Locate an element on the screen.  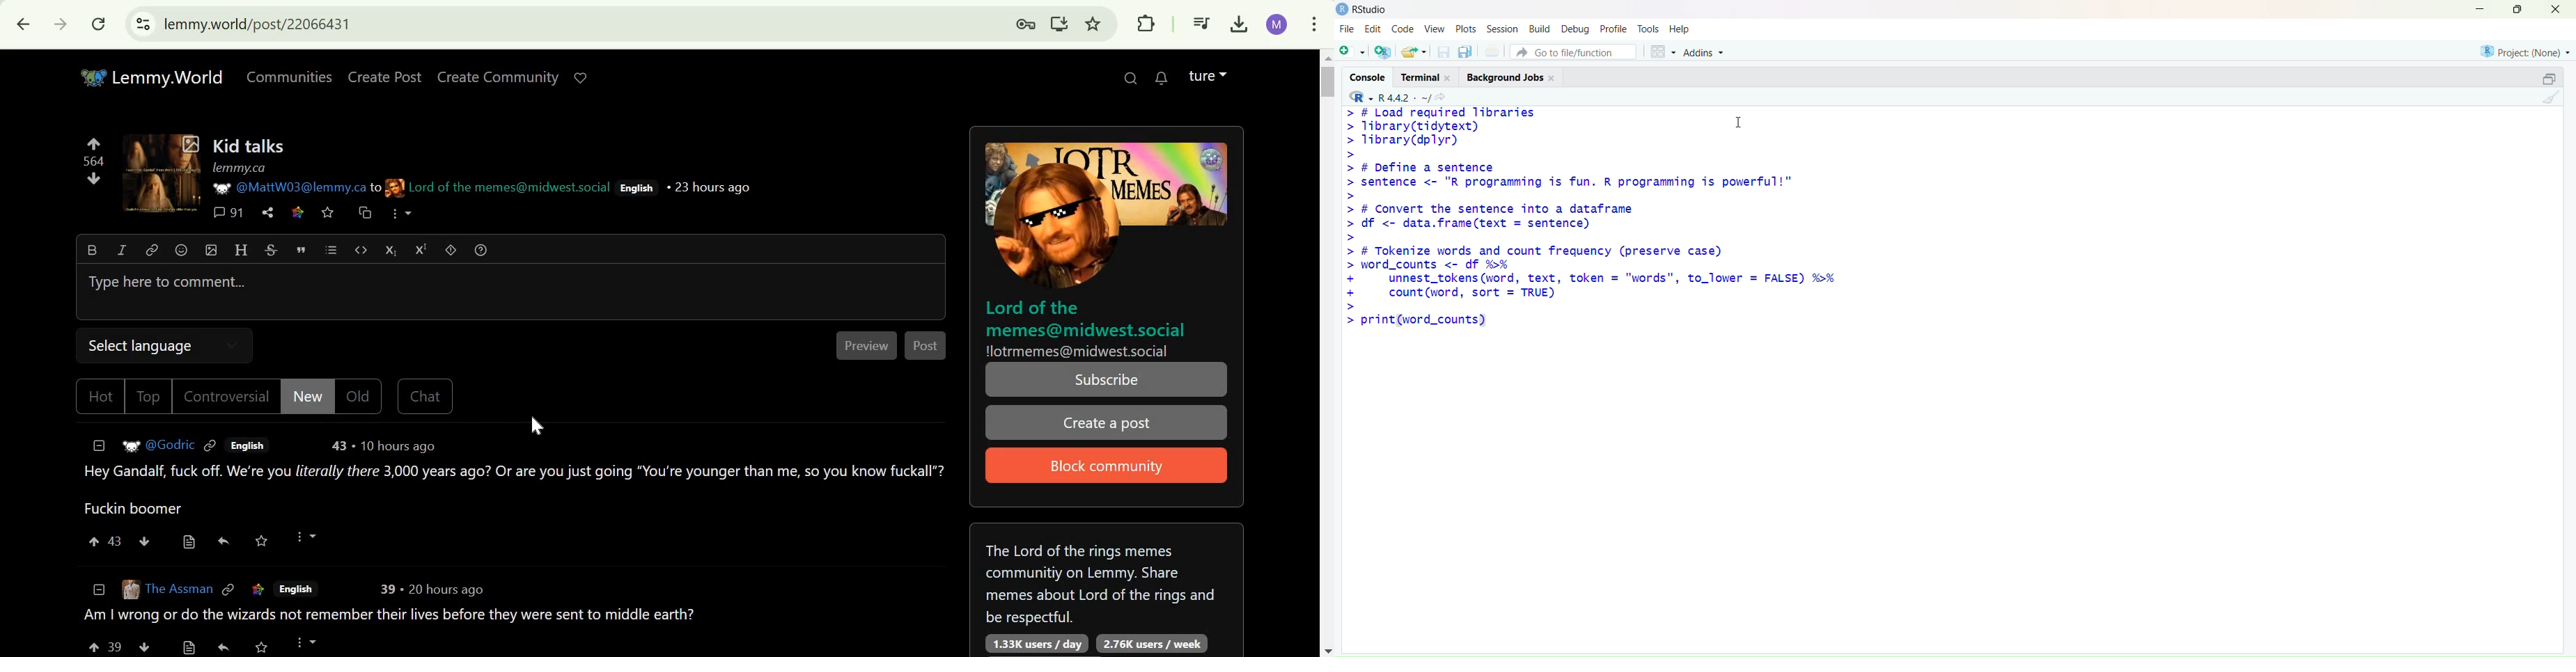
clear console is located at coordinates (2551, 99).